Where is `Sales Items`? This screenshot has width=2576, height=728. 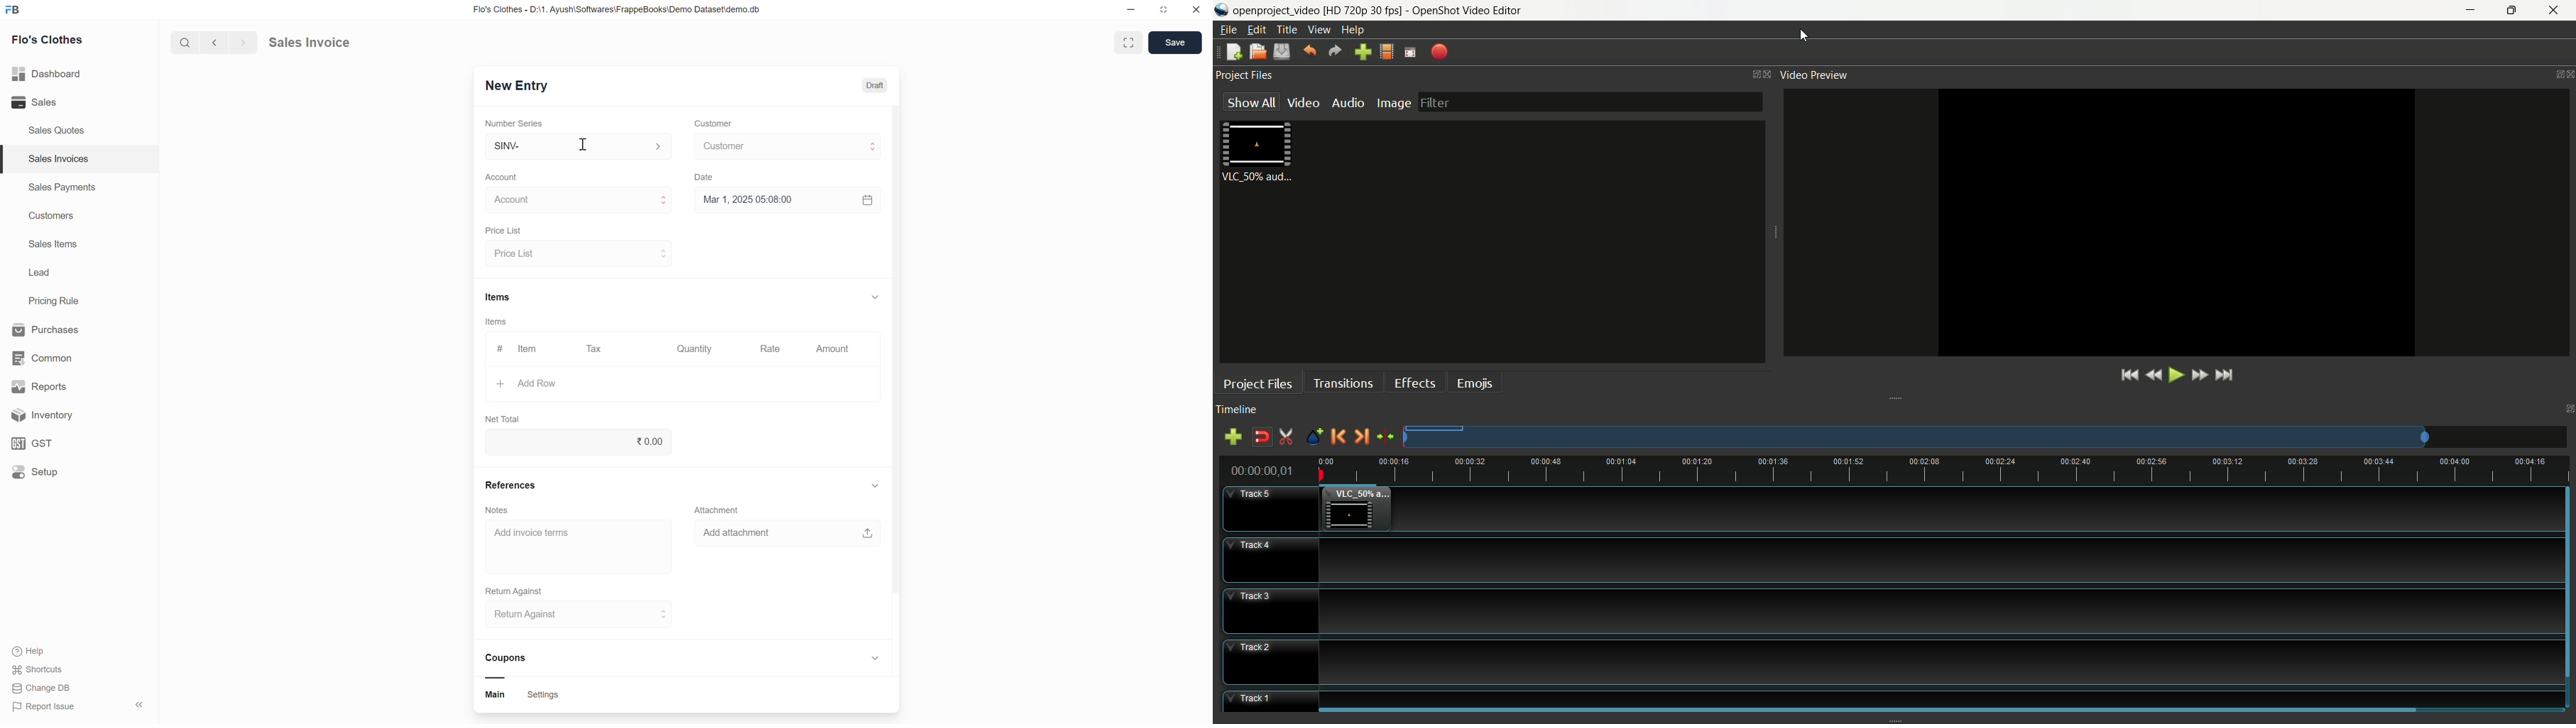 Sales Items is located at coordinates (54, 245).